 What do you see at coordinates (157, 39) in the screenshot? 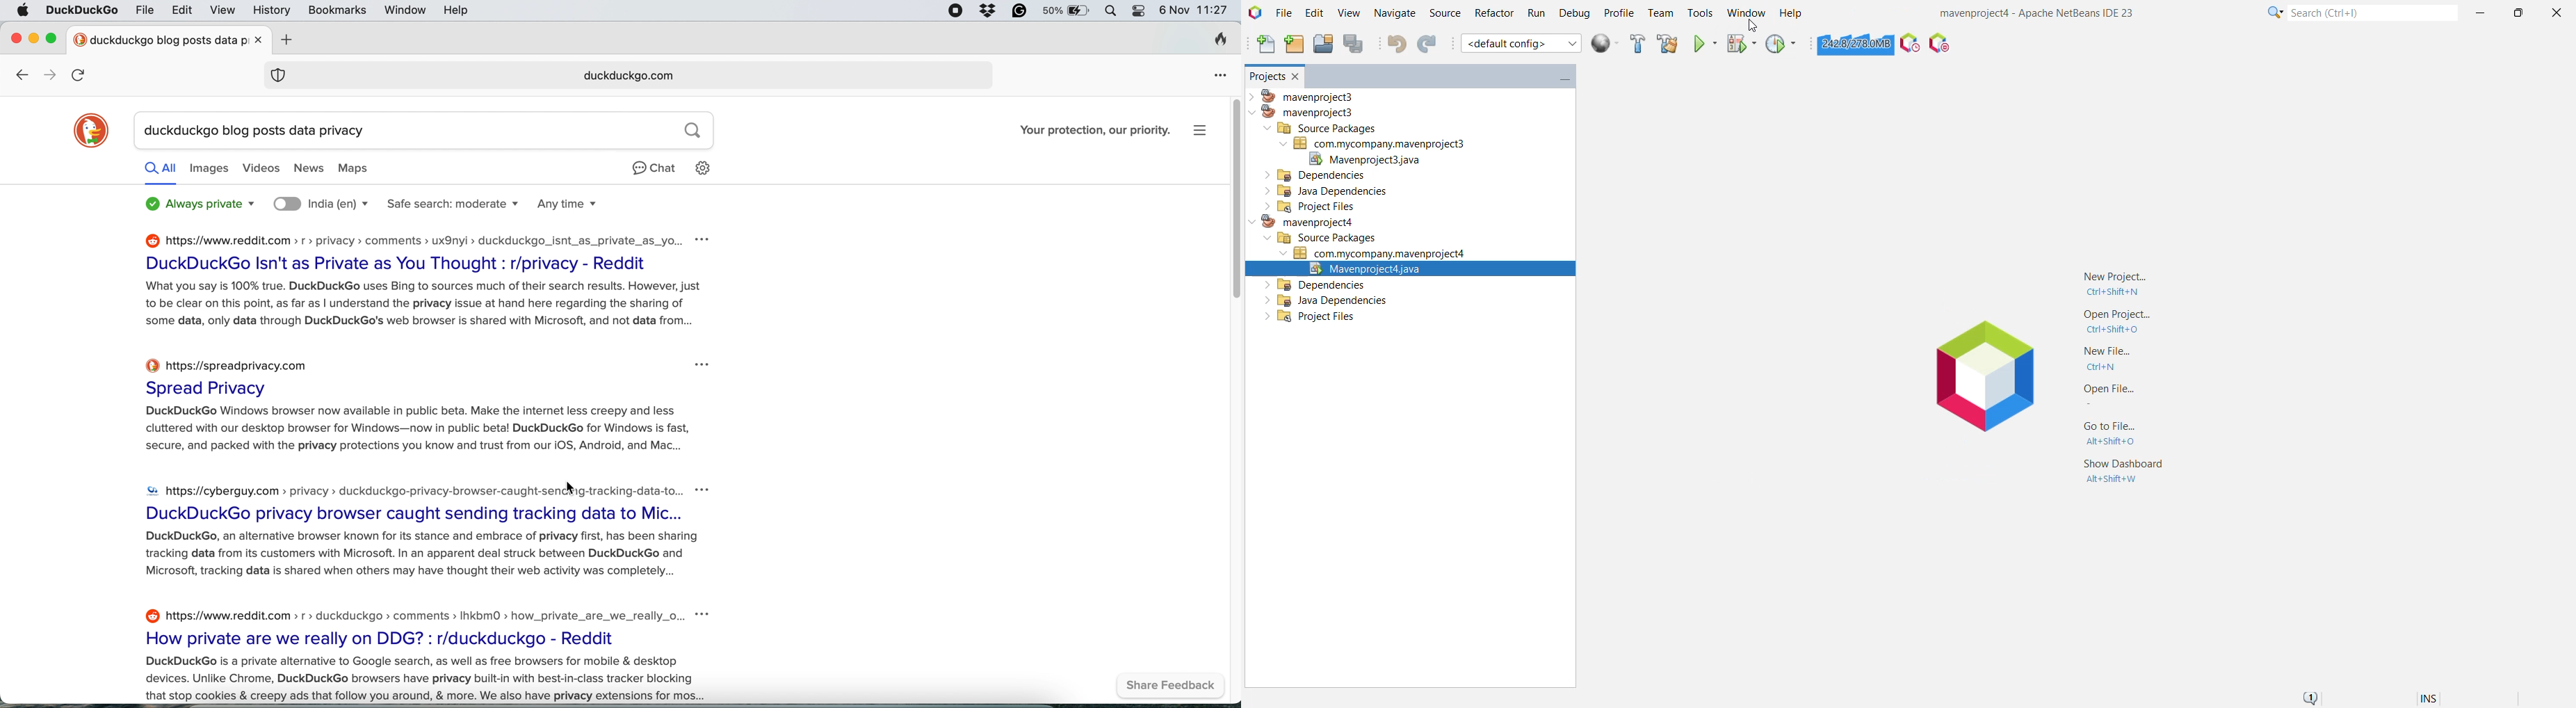
I see `tab name` at bounding box center [157, 39].